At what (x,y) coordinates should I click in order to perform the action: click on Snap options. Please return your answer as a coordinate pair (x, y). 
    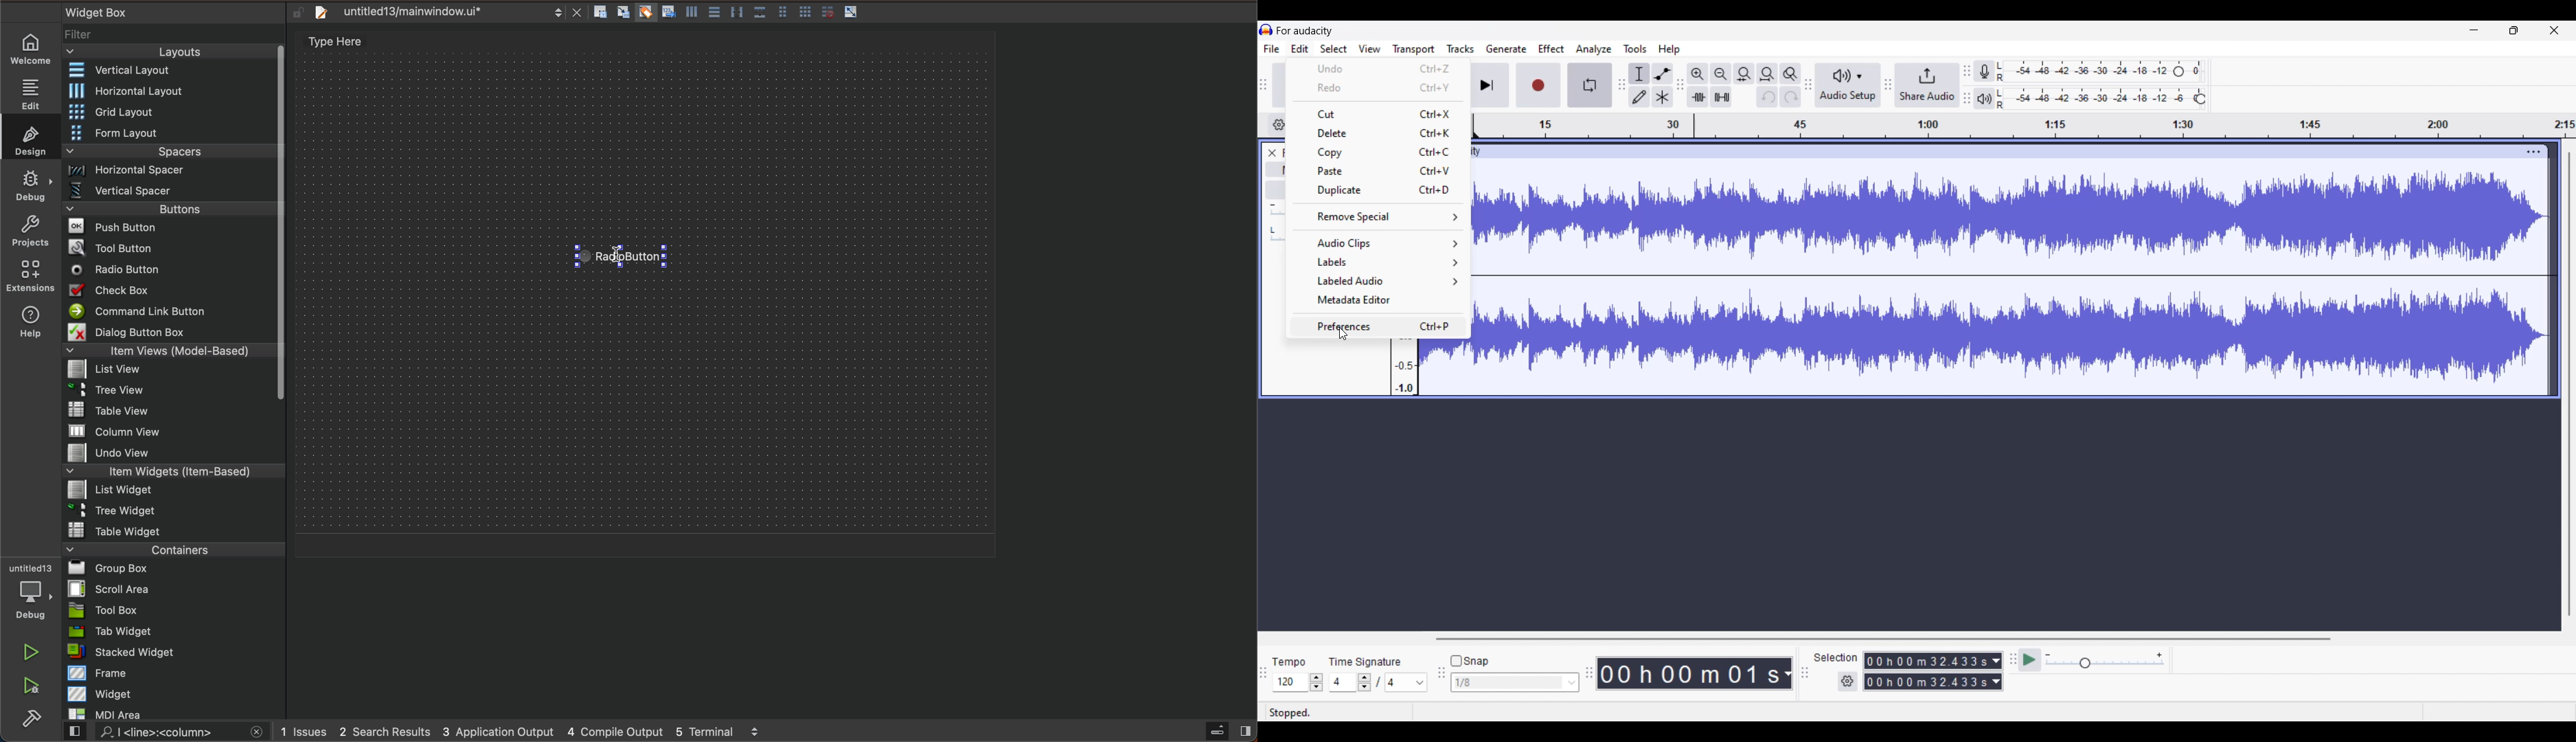
    Looking at the image, I should click on (1514, 682).